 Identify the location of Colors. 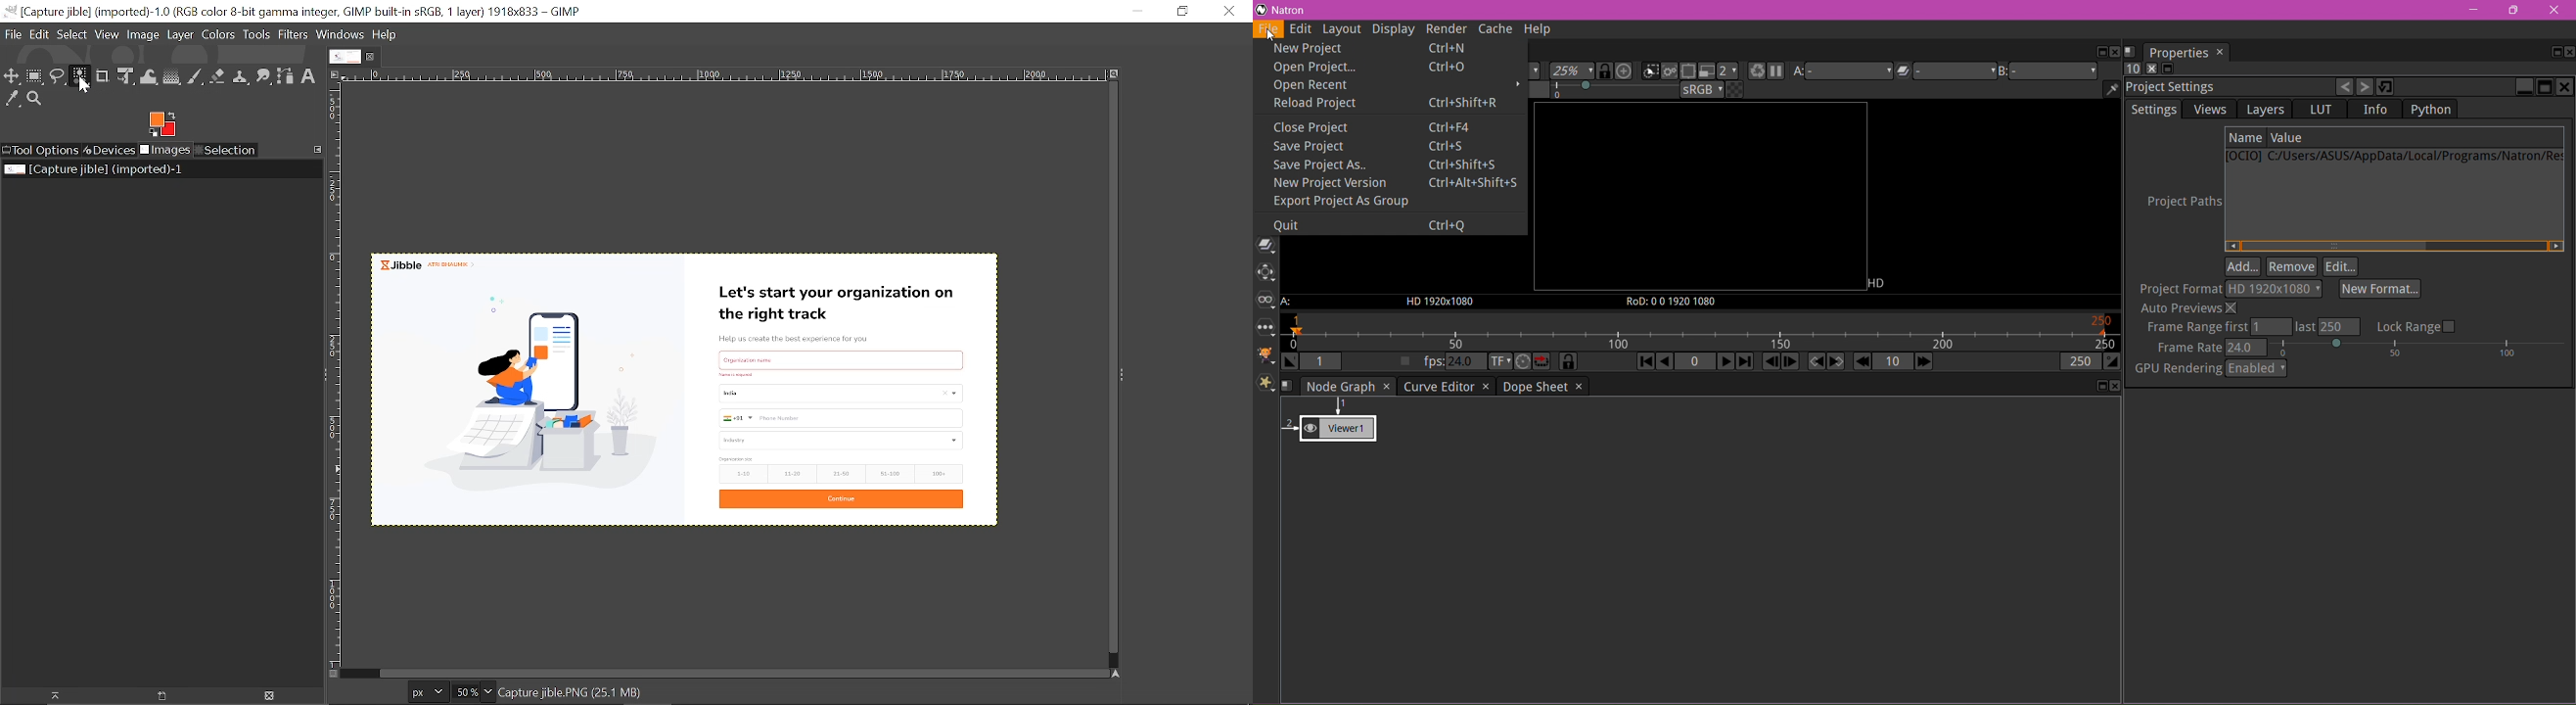
(219, 34).